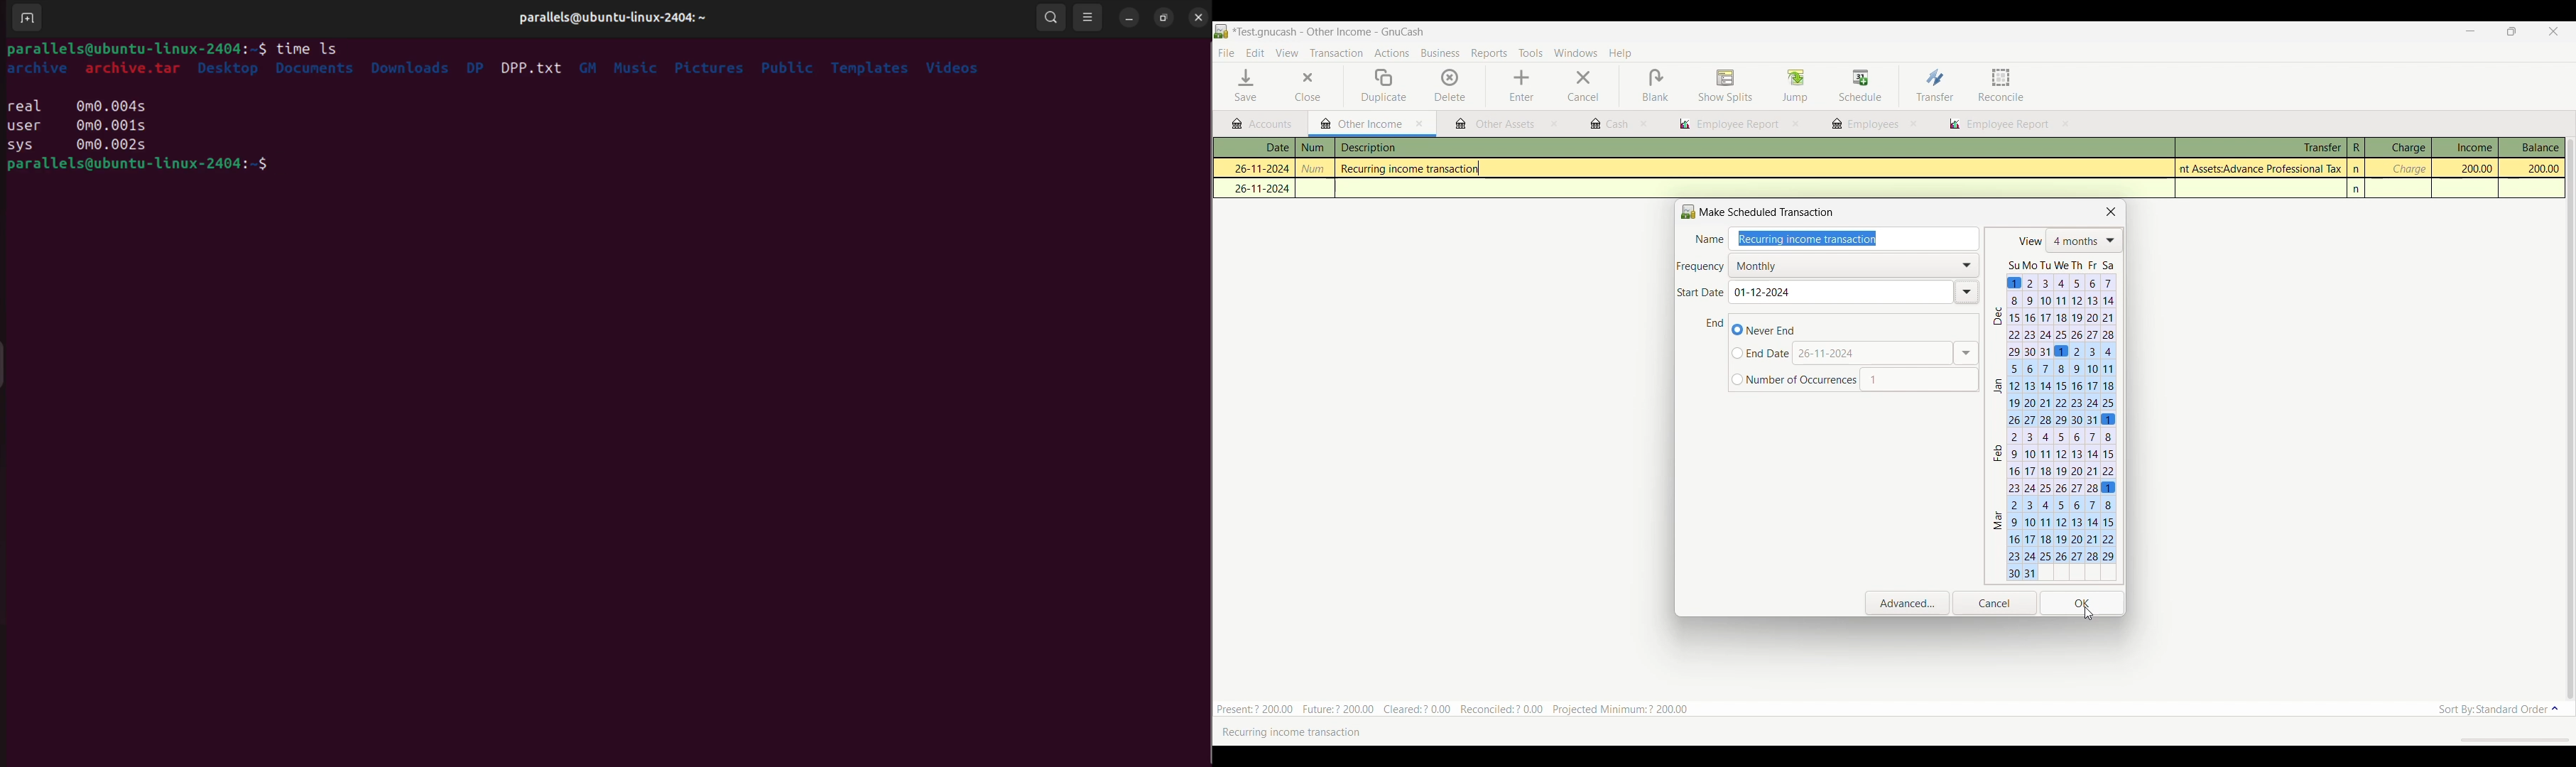  What do you see at coordinates (1298, 87) in the screenshot?
I see `Close` at bounding box center [1298, 87].